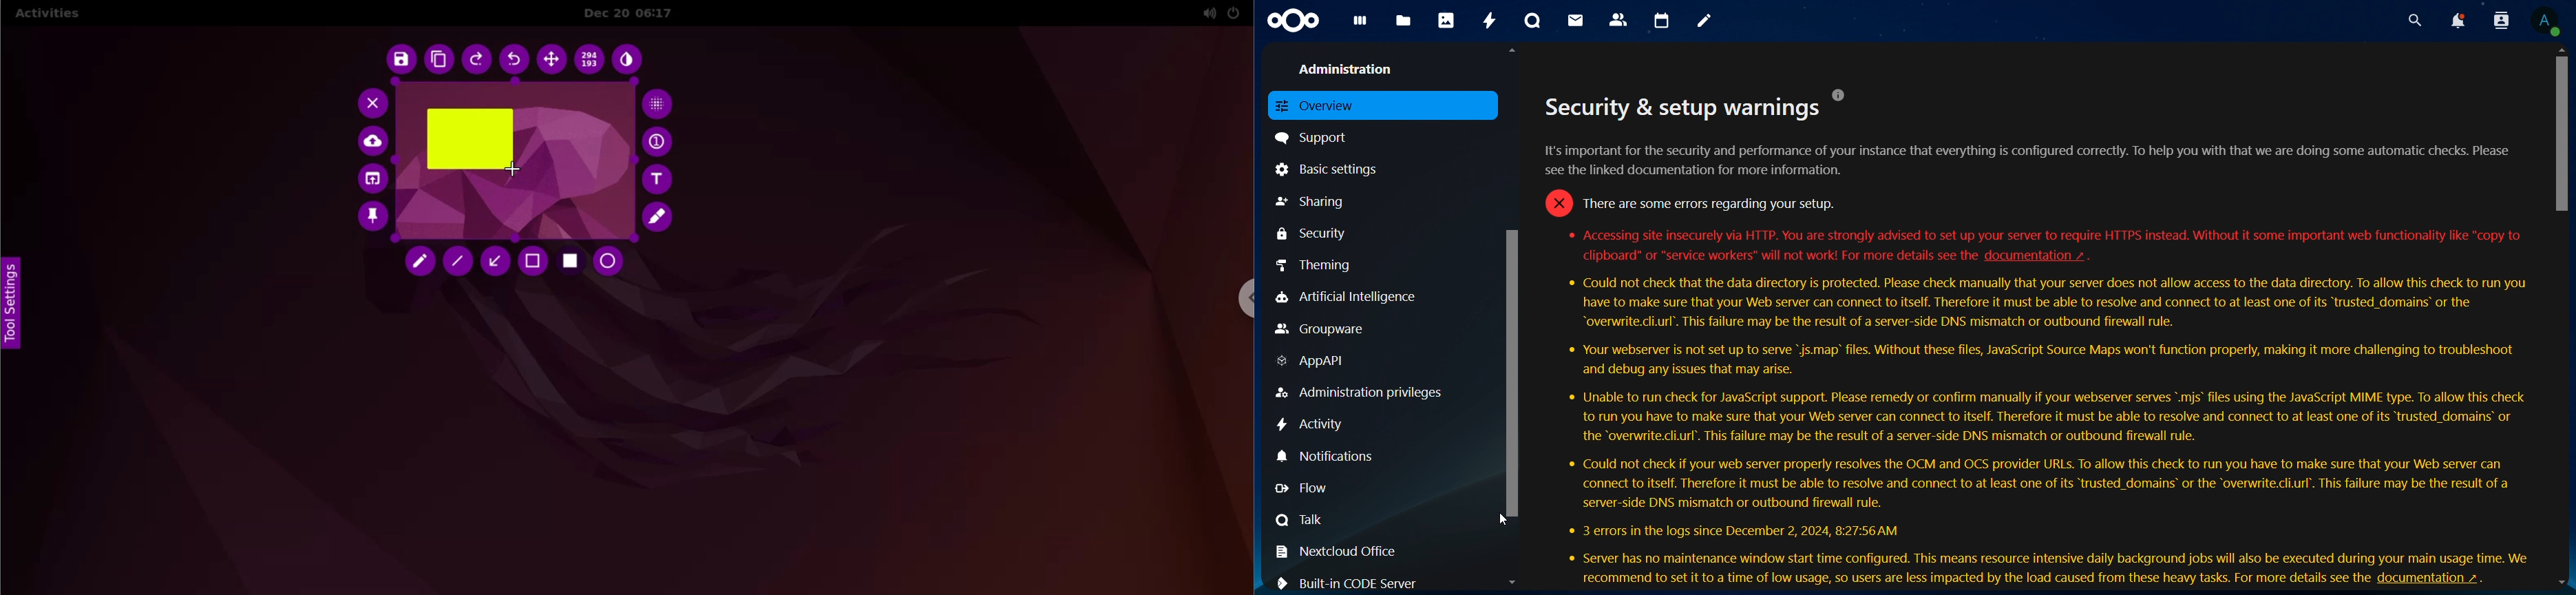 Image resolution: width=2576 pixels, height=616 pixels. What do you see at coordinates (1301, 519) in the screenshot?
I see `talk` at bounding box center [1301, 519].